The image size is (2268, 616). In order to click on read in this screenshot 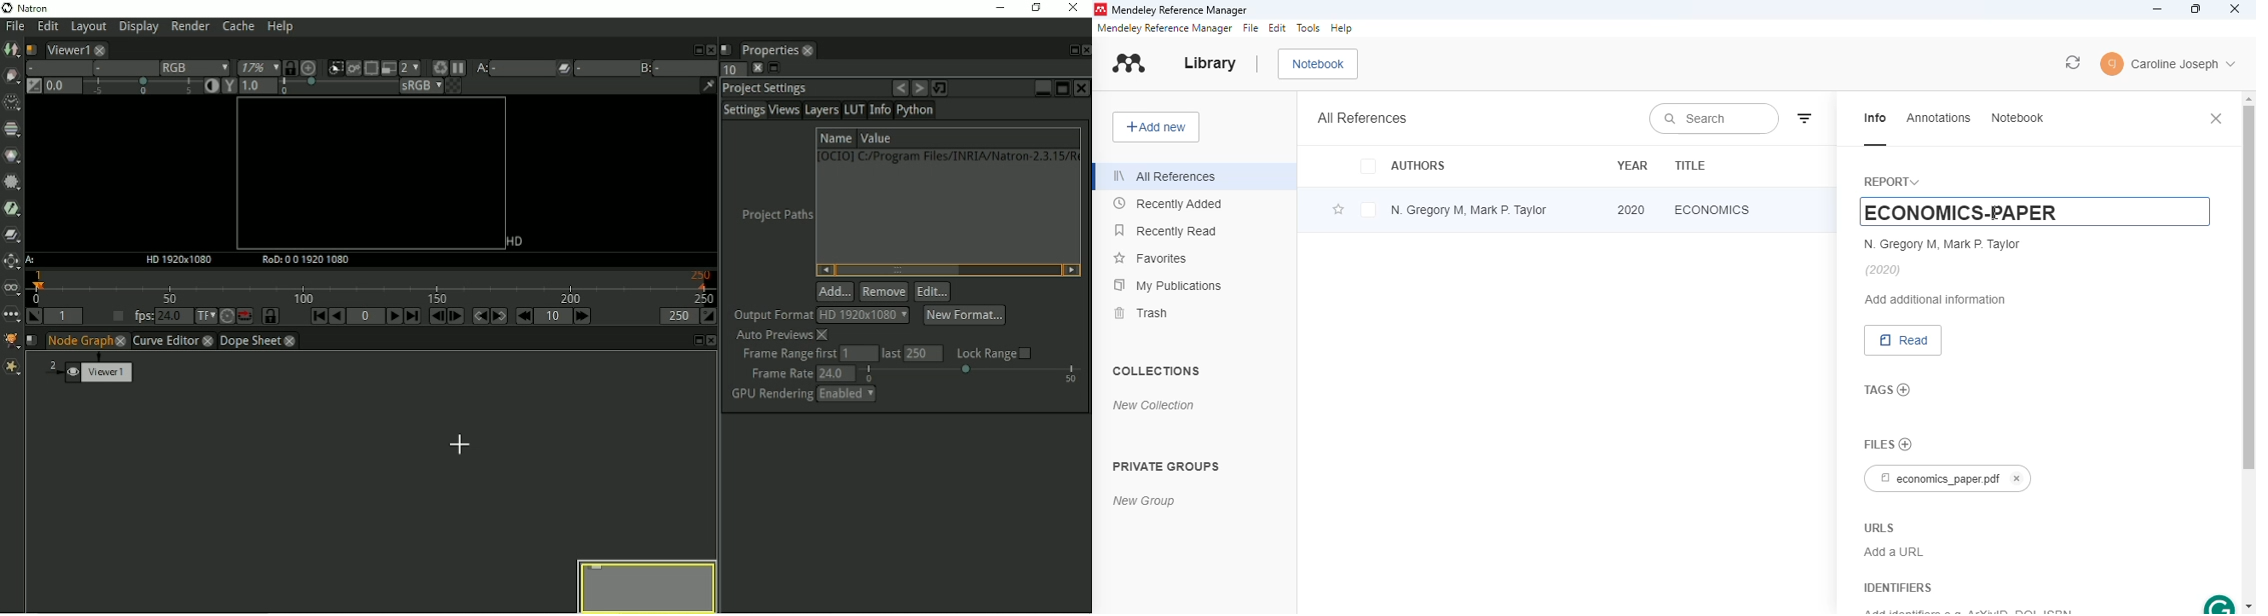, I will do `click(1904, 340)`.